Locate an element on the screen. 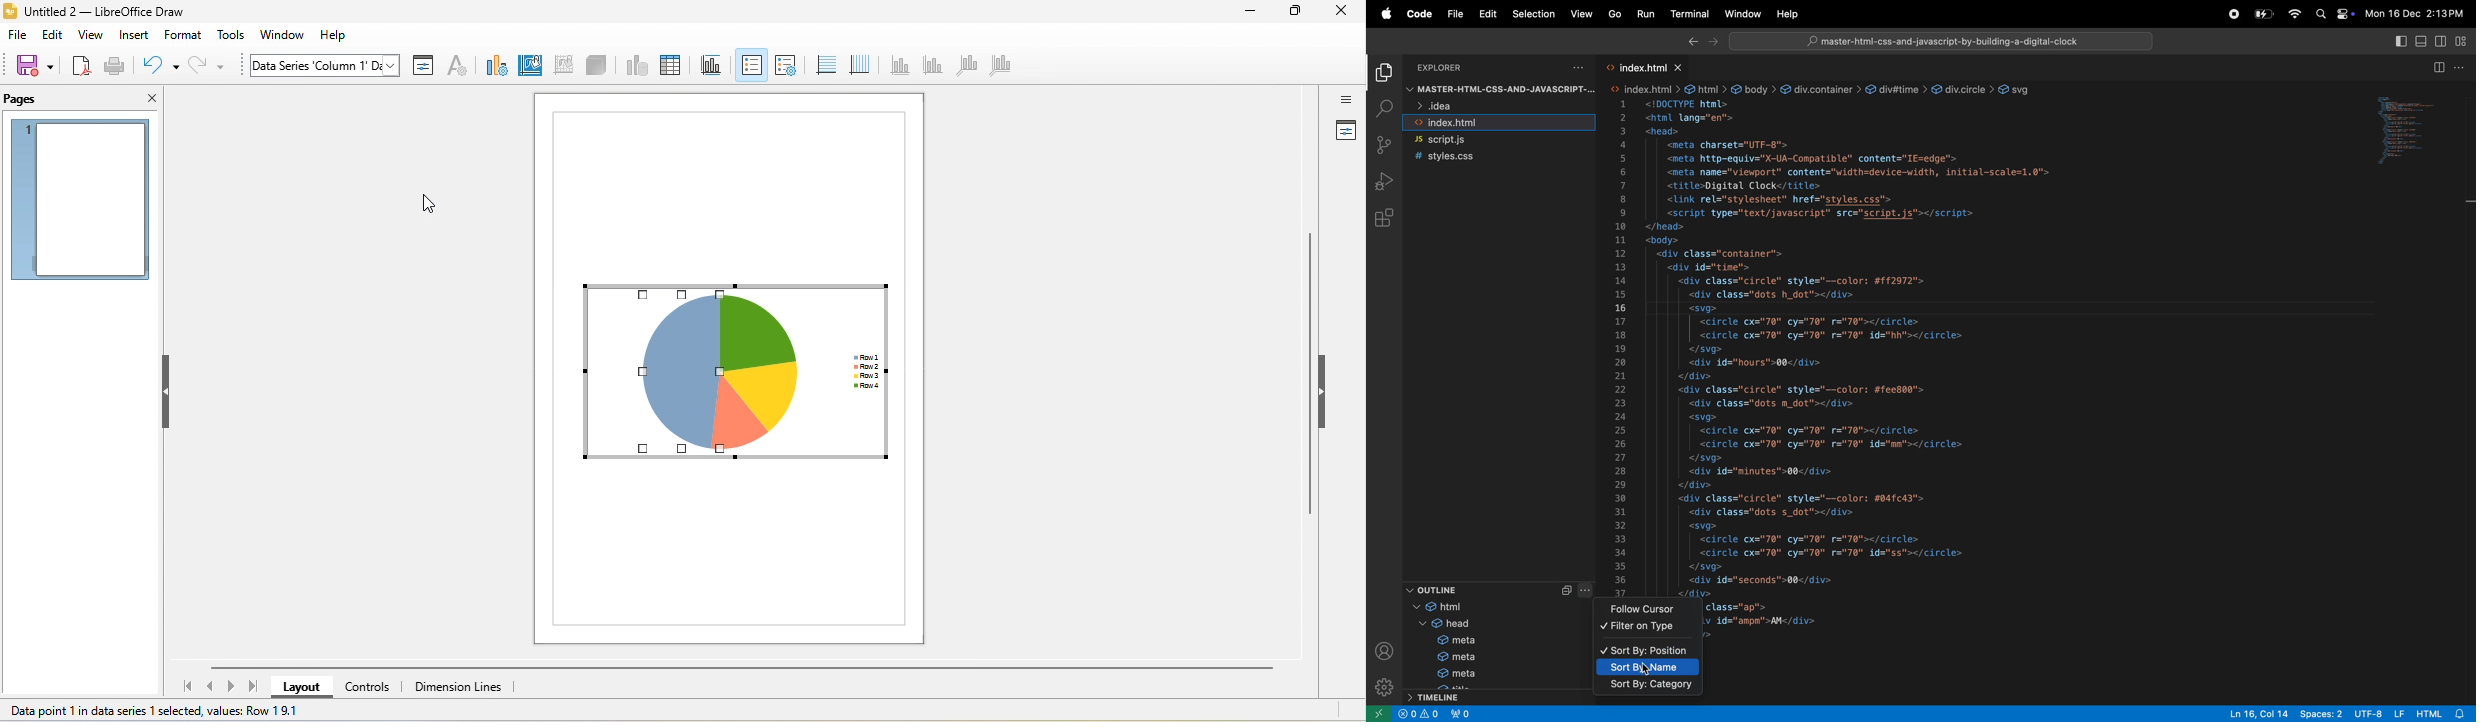 The height and width of the screenshot is (728, 2492). Cursor is located at coordinates (1647, 668).